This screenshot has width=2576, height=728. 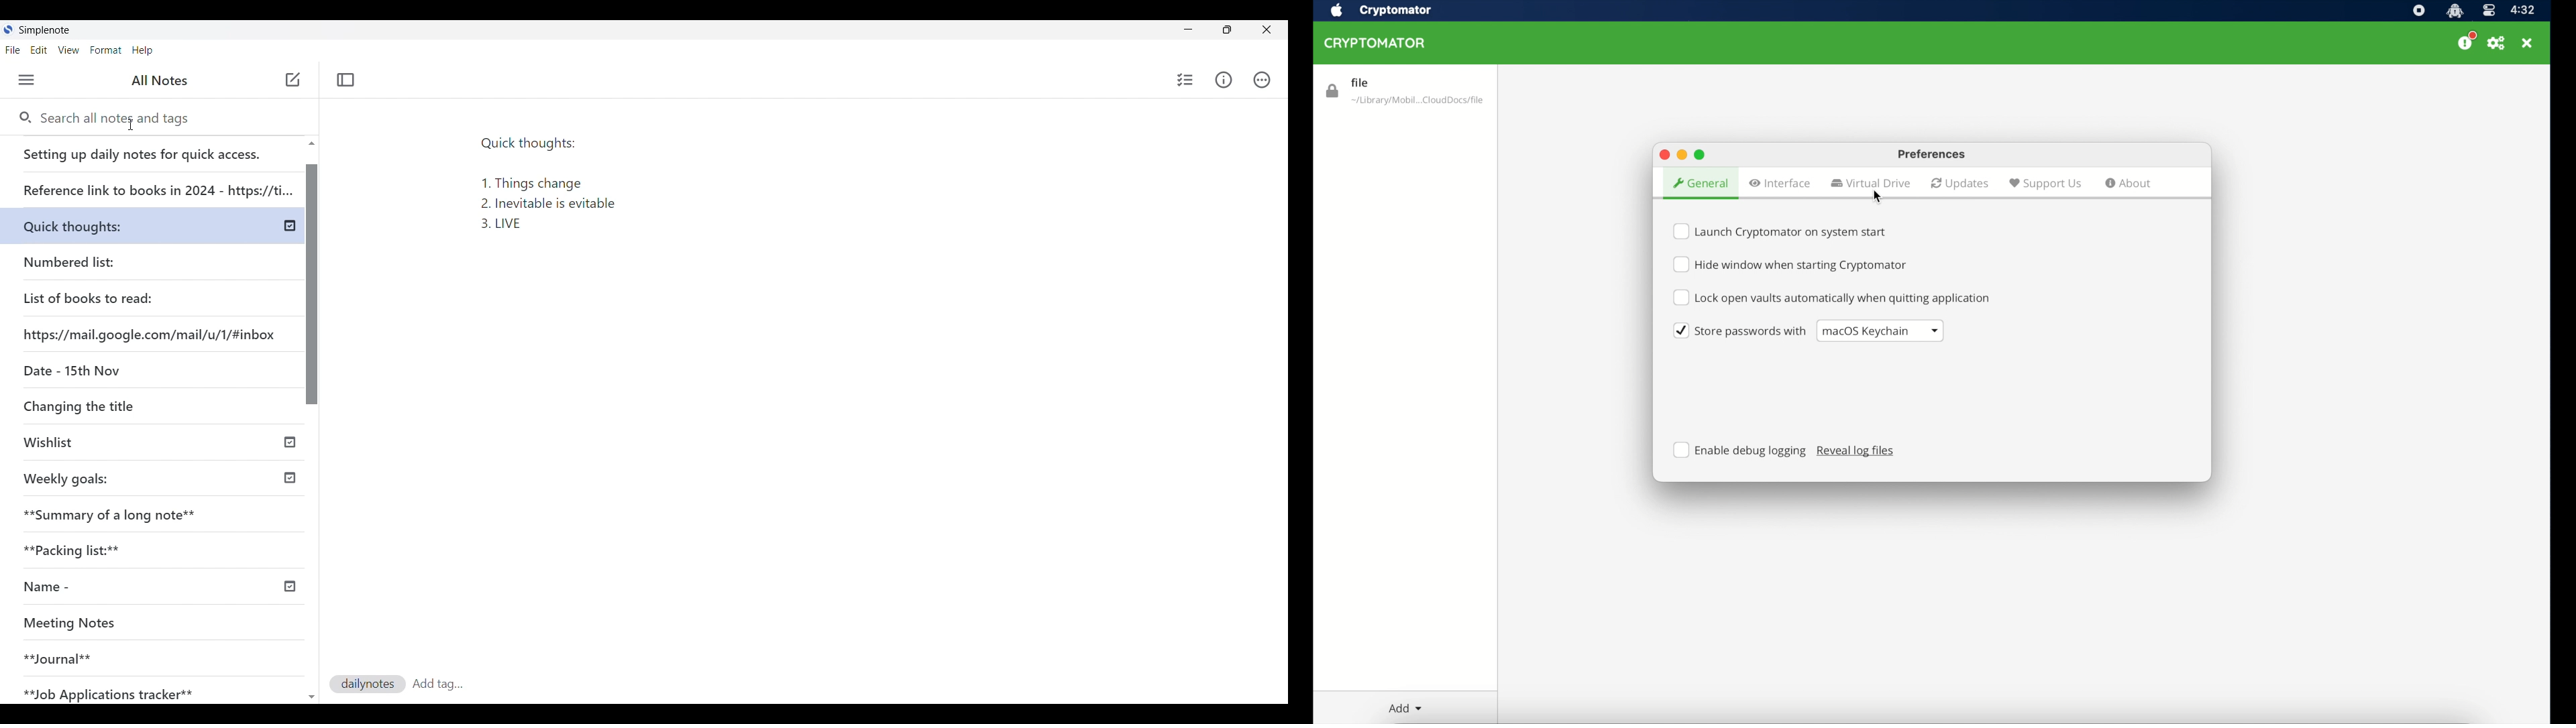 What do you see at coordinates (1739, 450) in the screenshot?
I see `enable debug logging` at bounding box center [1739, 450].